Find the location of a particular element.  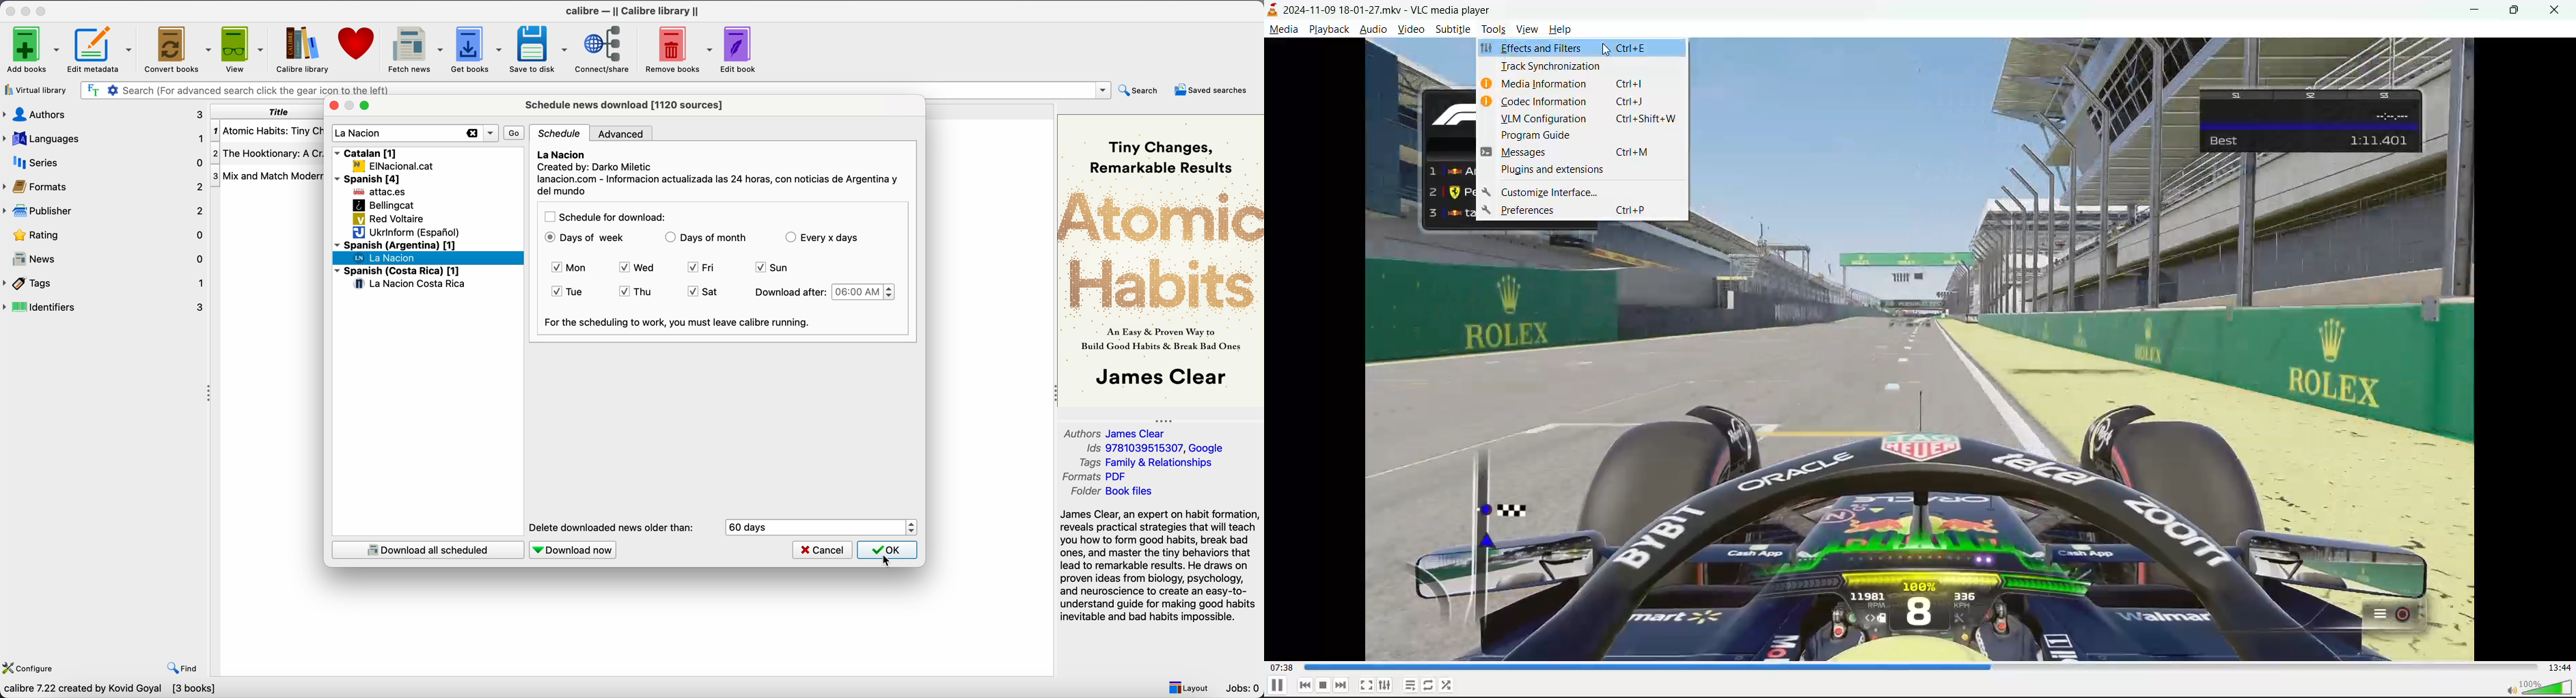

sun is located at coordinates (773, 269).